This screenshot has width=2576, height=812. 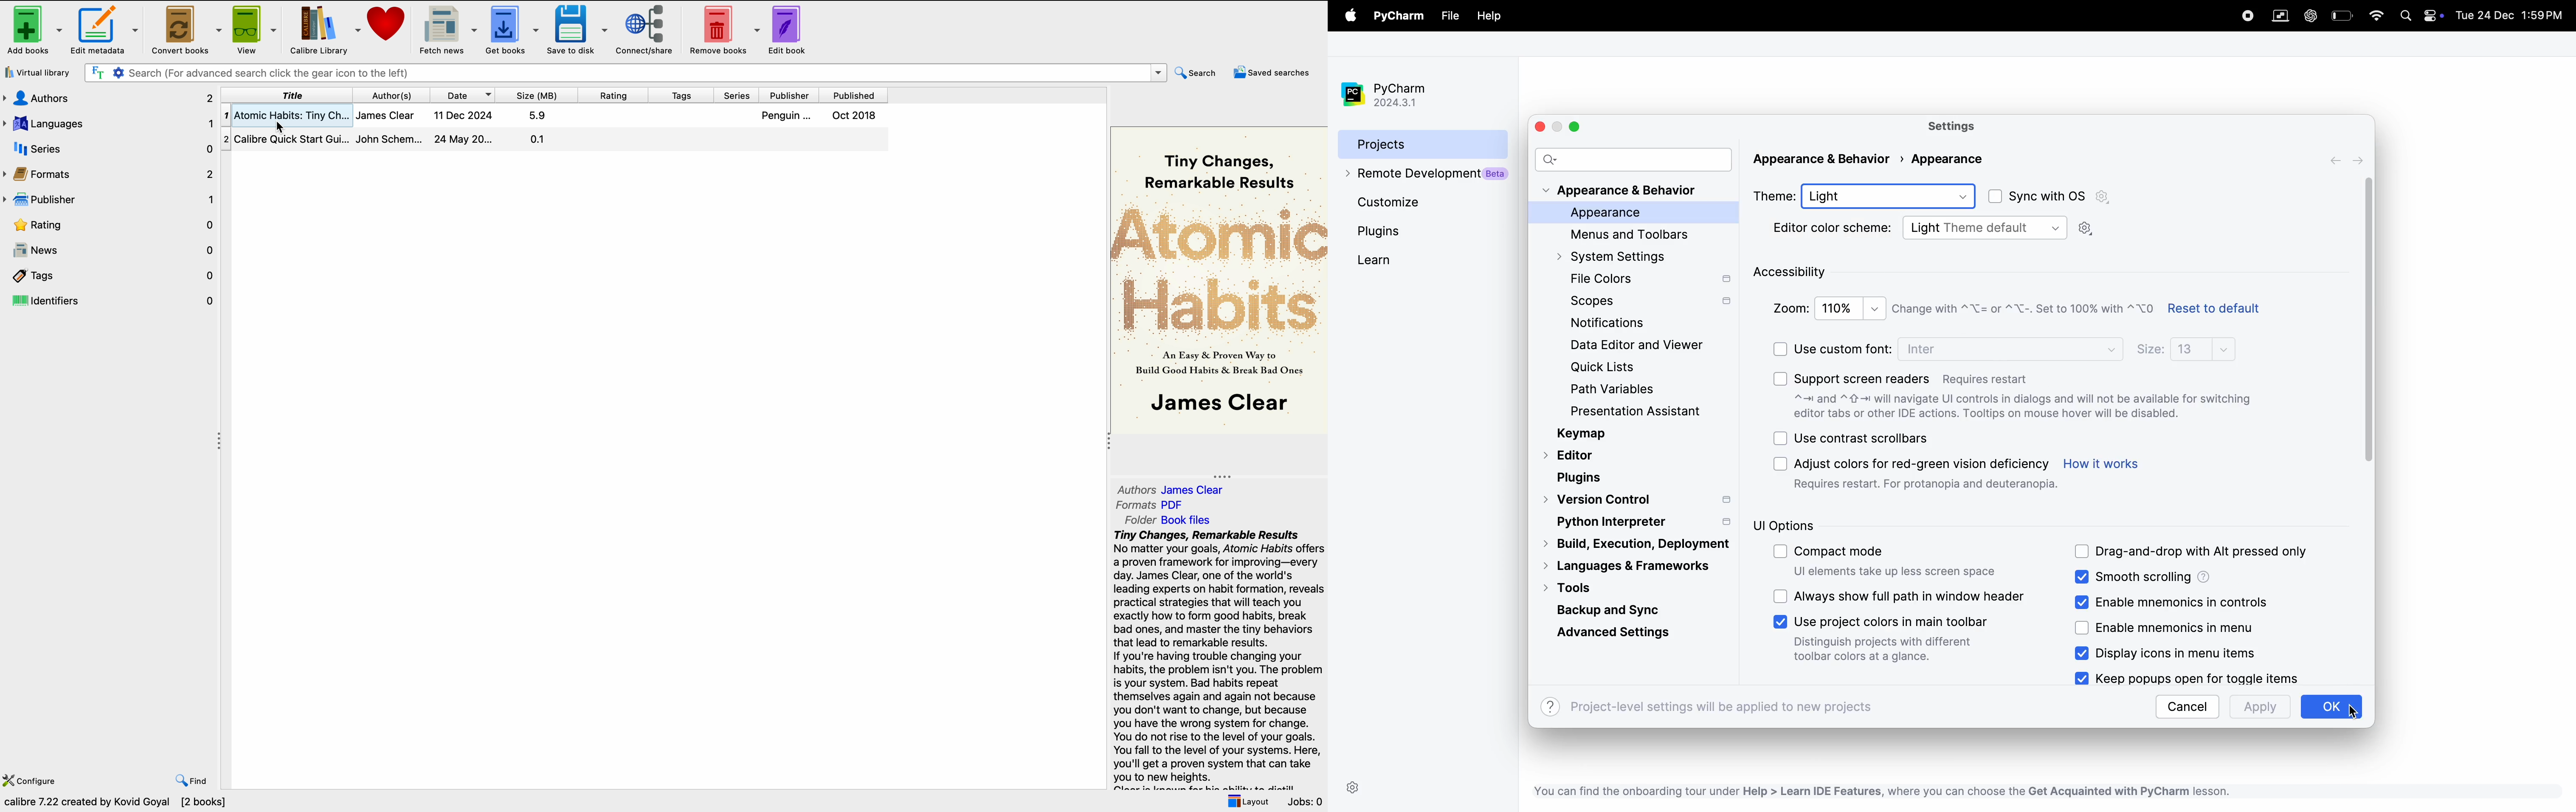 What do you see at coordinates (287, 96) in the screenshot?
I see `title` at bounding box center [287, 96].